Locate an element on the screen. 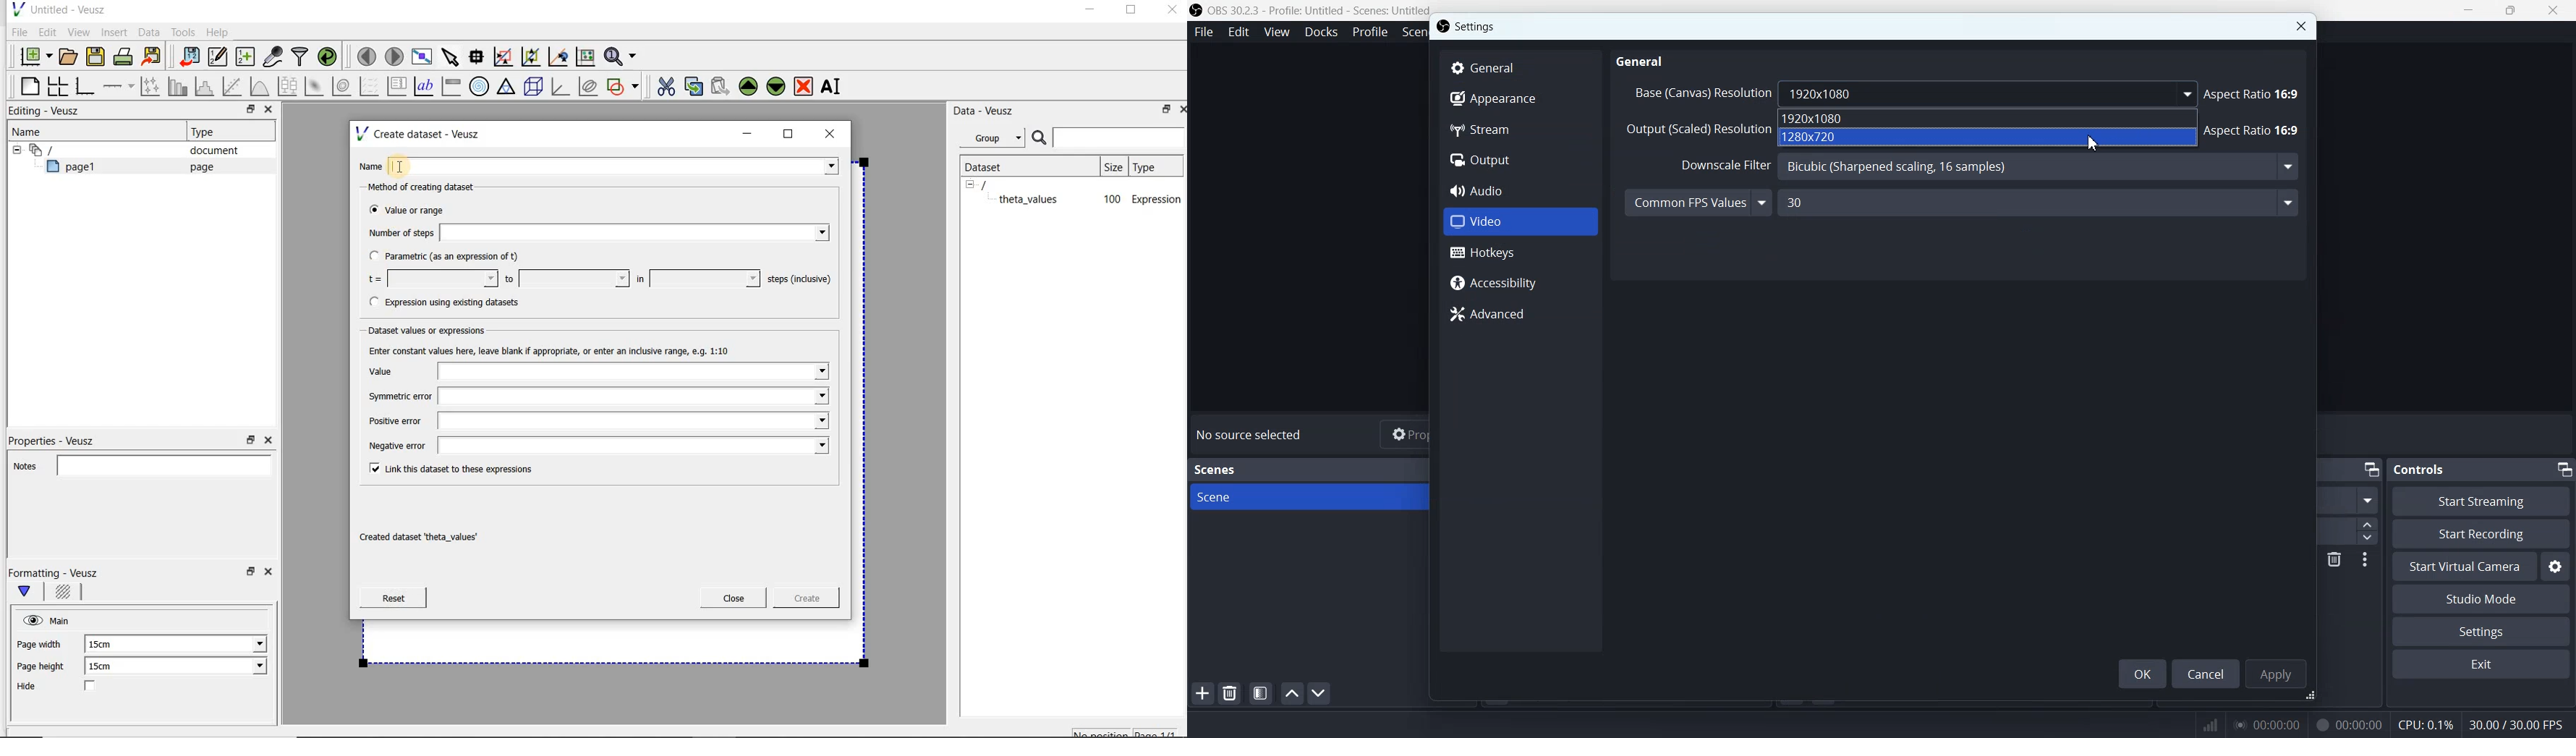 Image resolution: width=2576 pixels, height=756 pixels. text label is located at coordinates (425, 86).